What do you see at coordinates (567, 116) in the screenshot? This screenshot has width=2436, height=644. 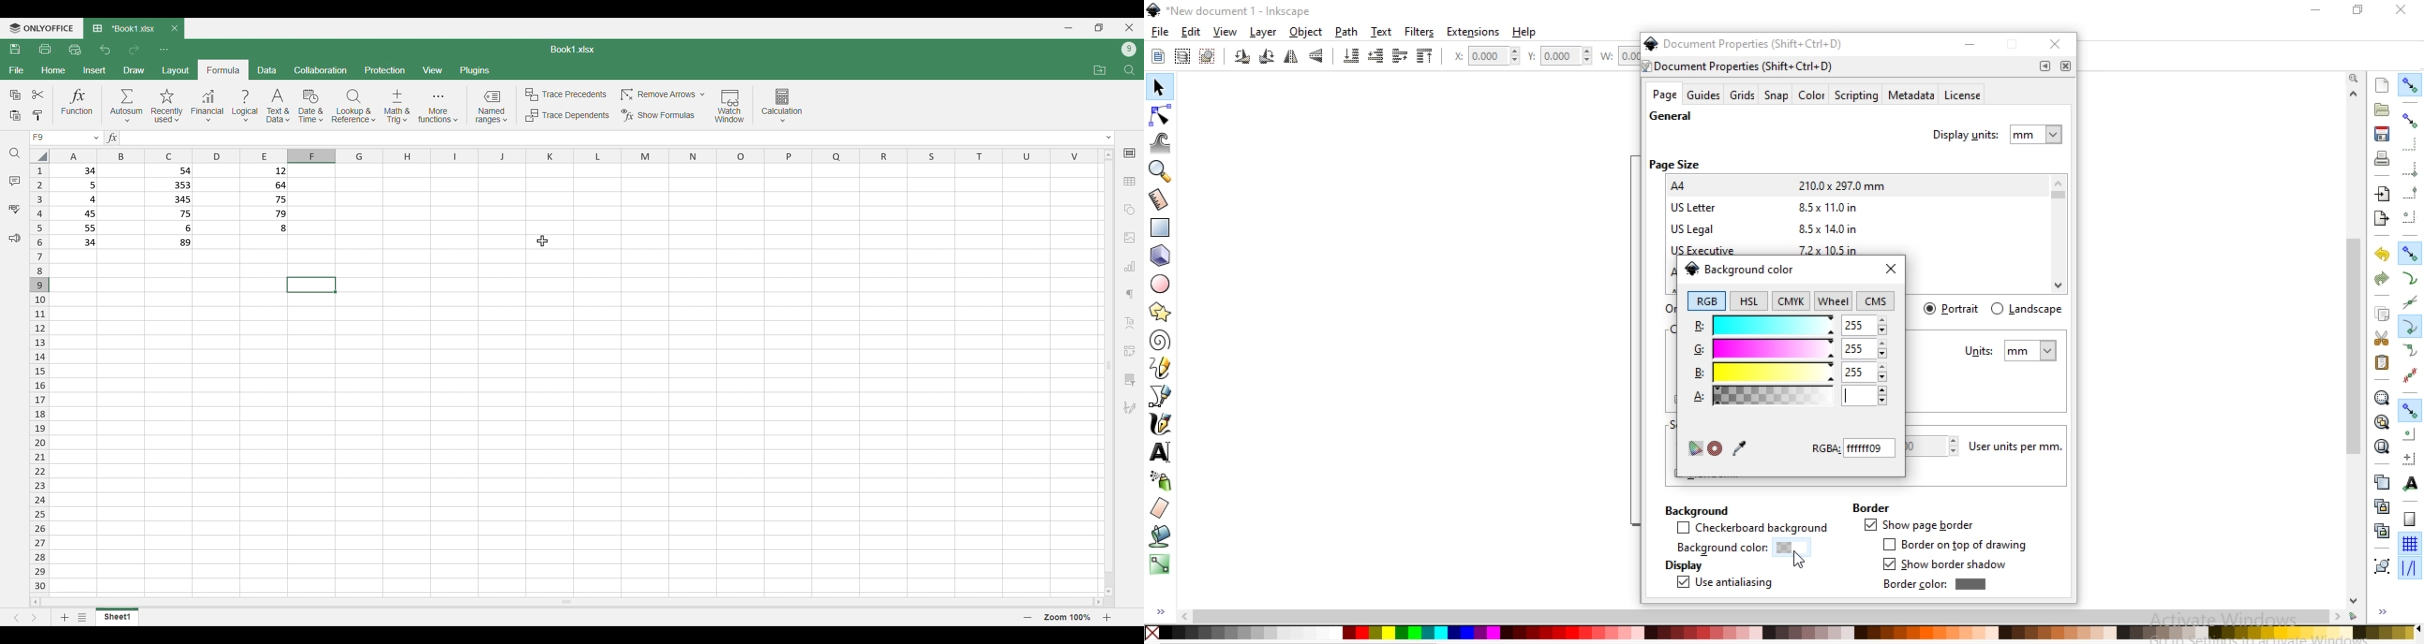 I see `Trace dependents` at bounding box center [567, 116].